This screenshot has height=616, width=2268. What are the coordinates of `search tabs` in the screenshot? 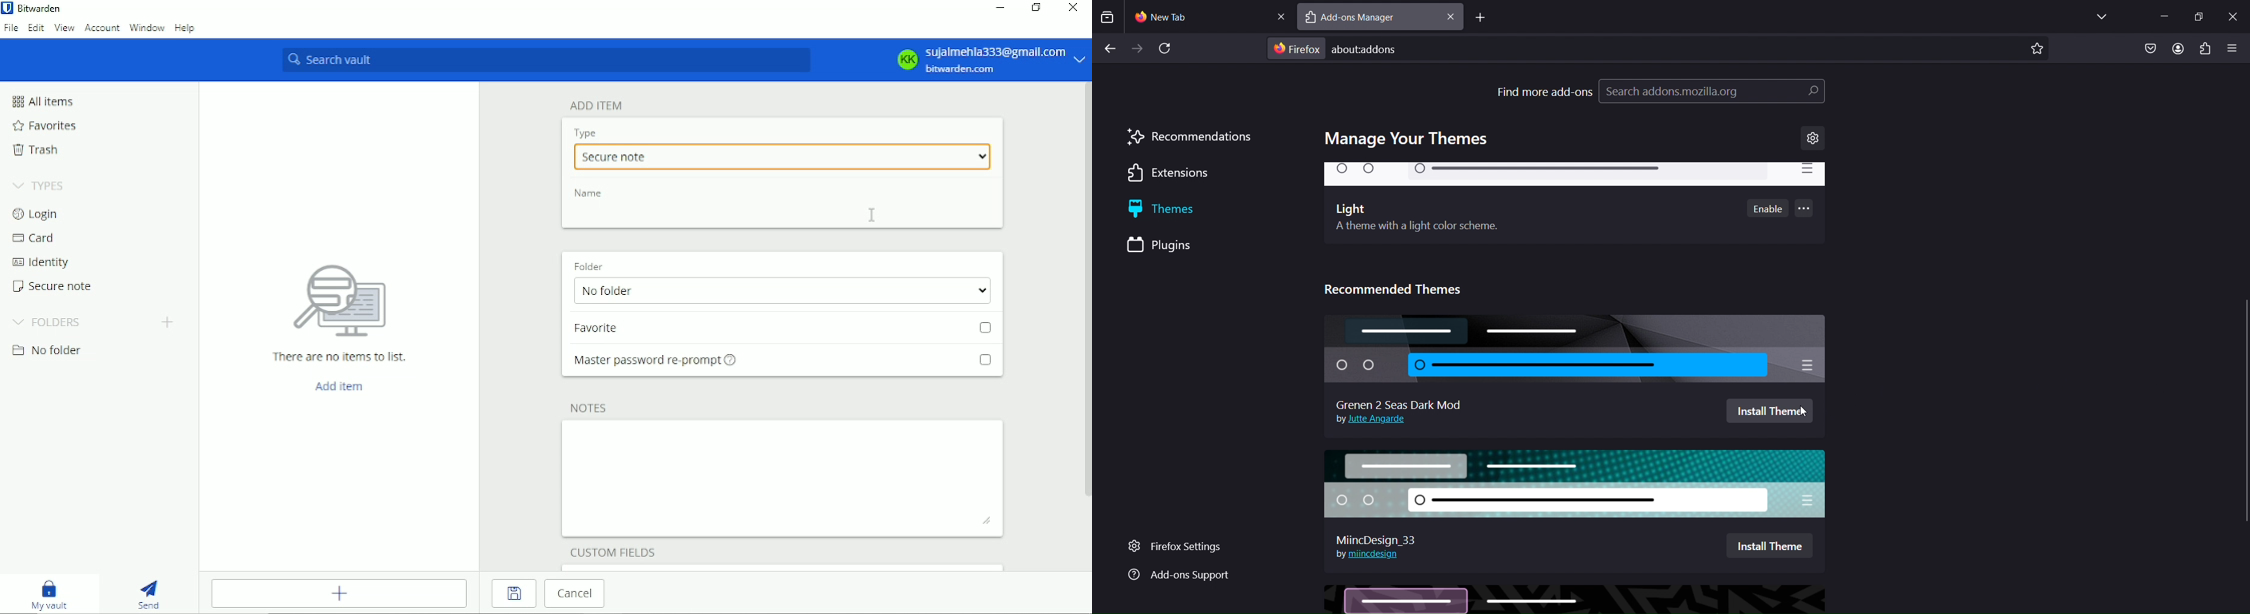 It's located at (1107, 17).